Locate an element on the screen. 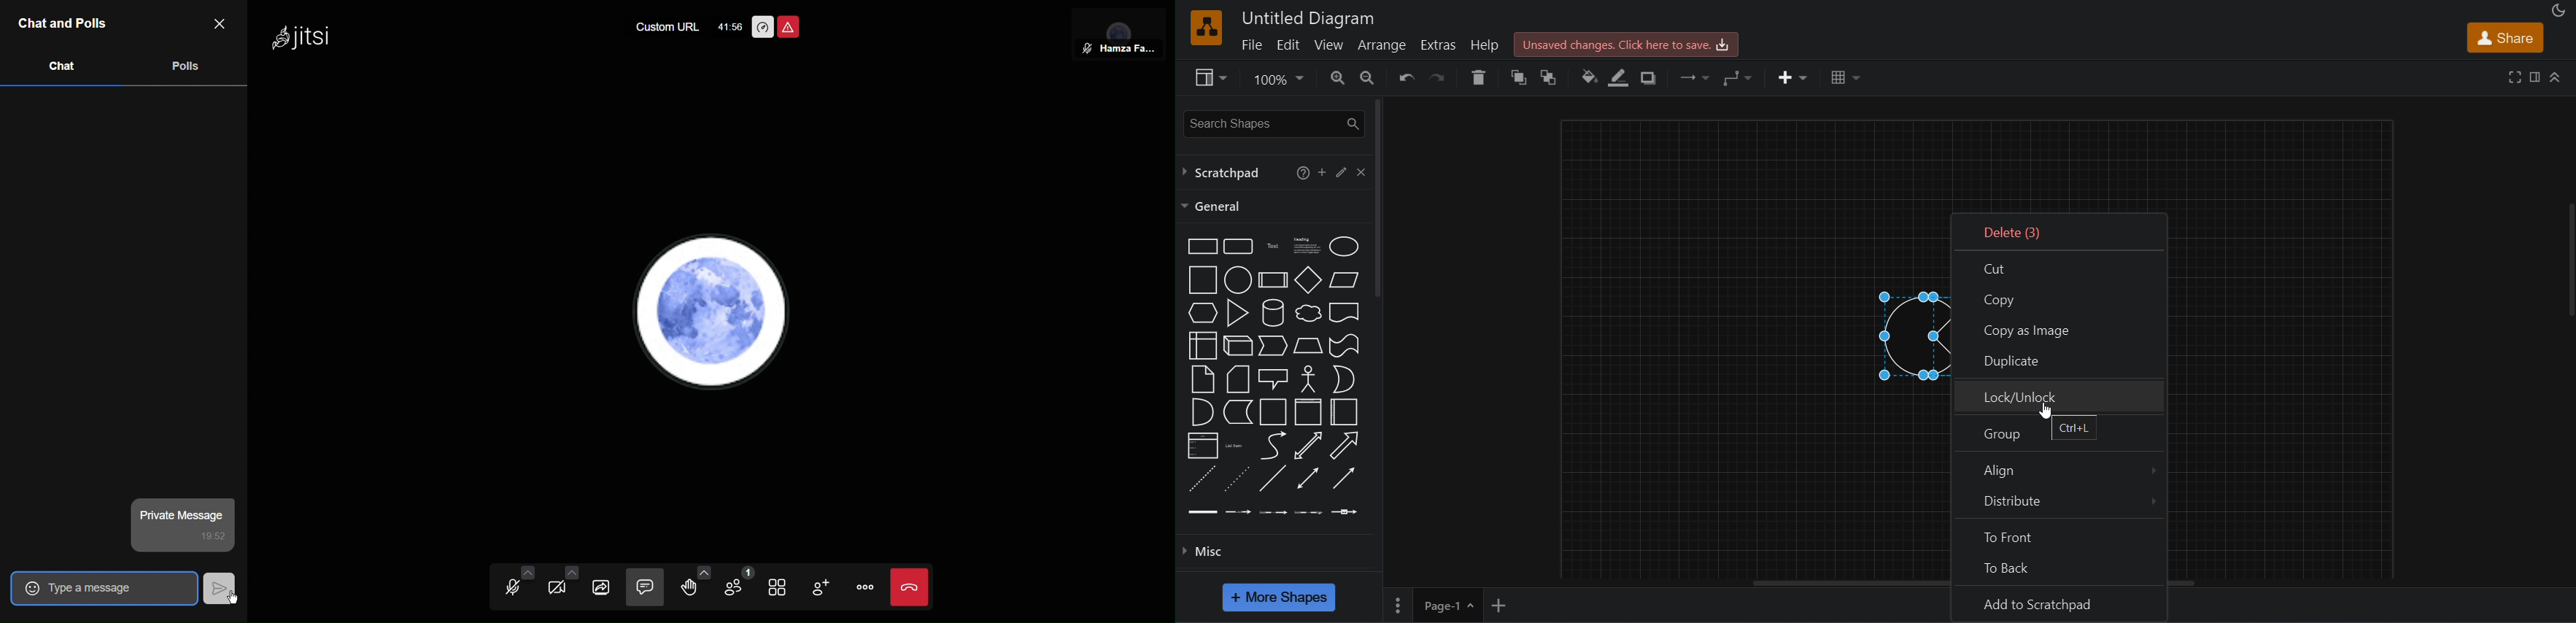 The image size is (2576, 644). dashed line is located at coordinates (1200, 479).